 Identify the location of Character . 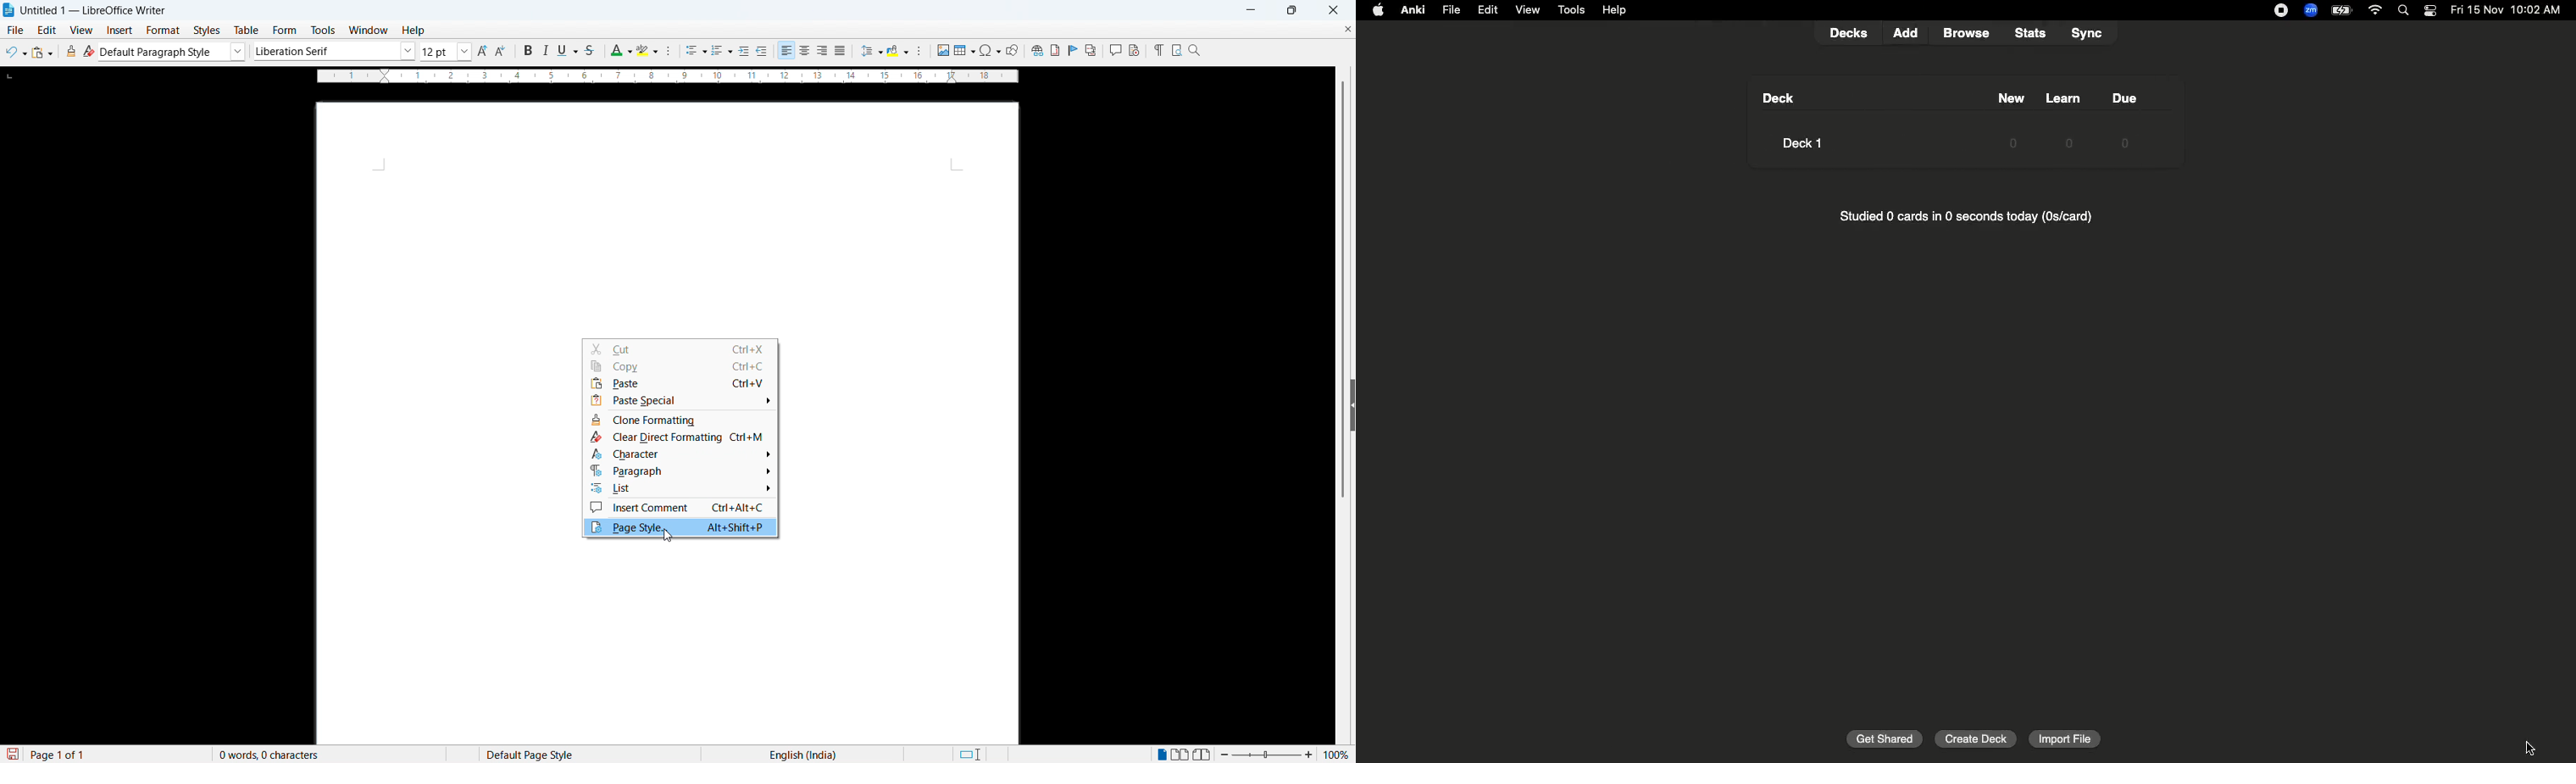
(679, 454).